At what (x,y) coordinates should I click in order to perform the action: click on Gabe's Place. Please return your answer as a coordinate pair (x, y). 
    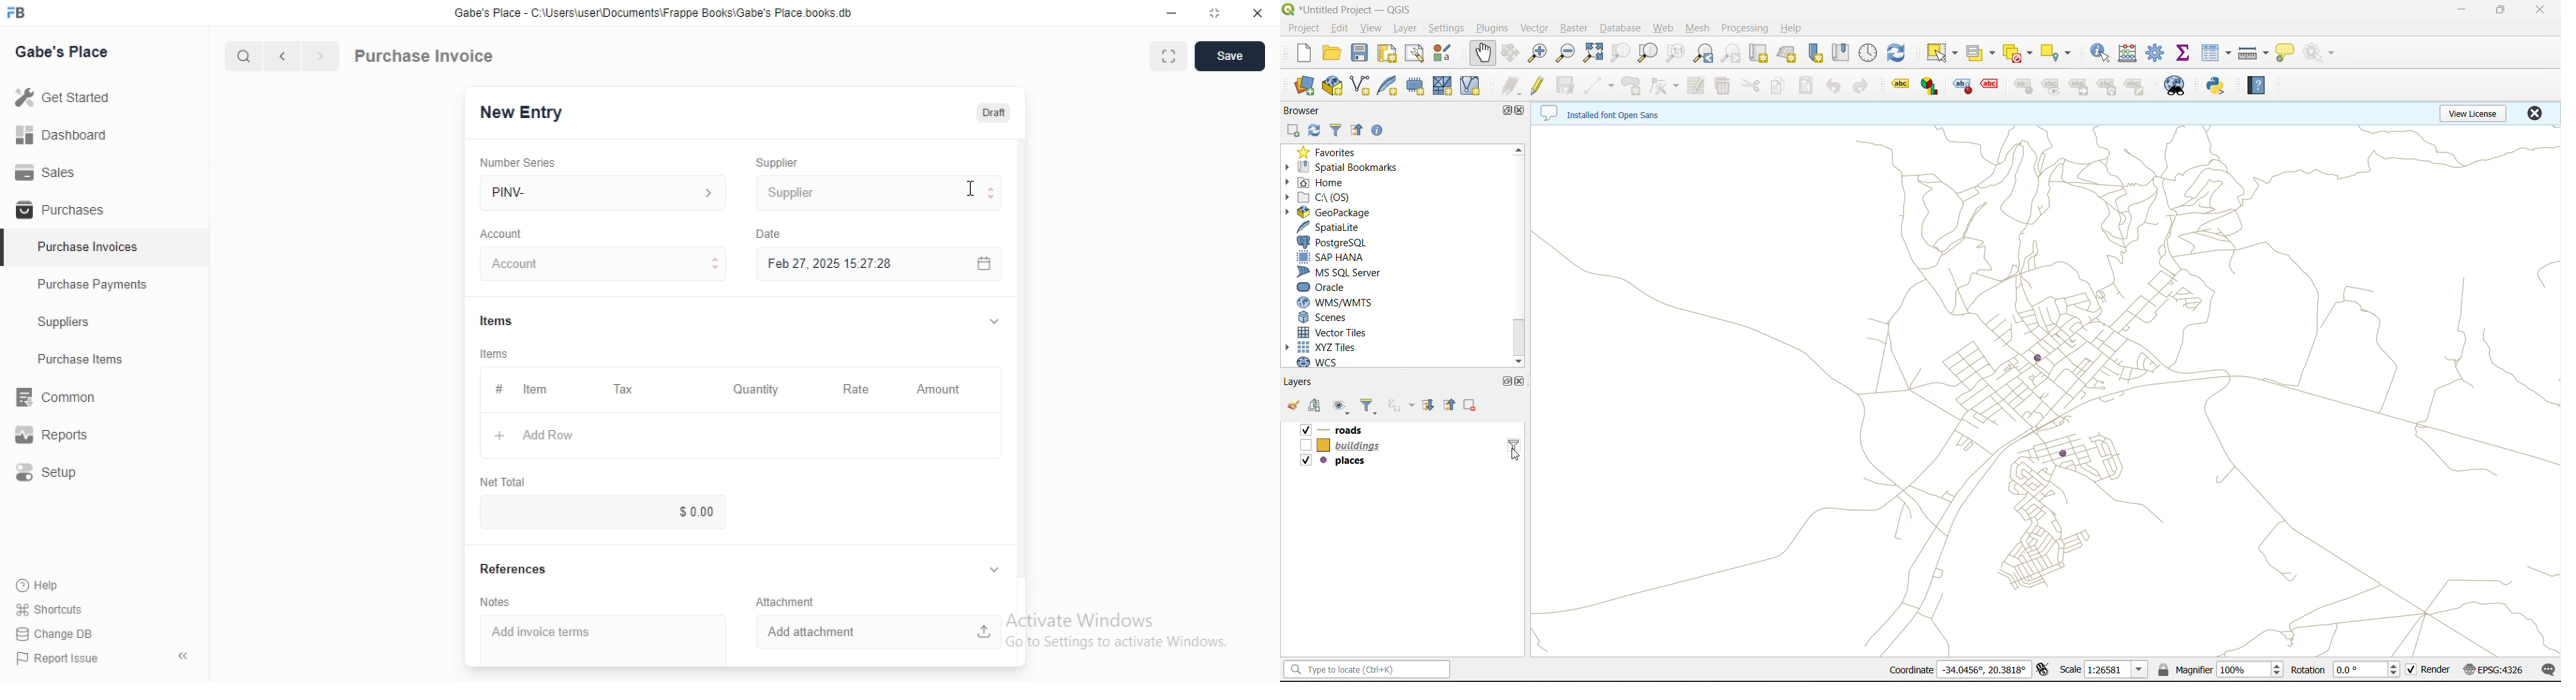
    Looking at the image, I should click on (61, 51).